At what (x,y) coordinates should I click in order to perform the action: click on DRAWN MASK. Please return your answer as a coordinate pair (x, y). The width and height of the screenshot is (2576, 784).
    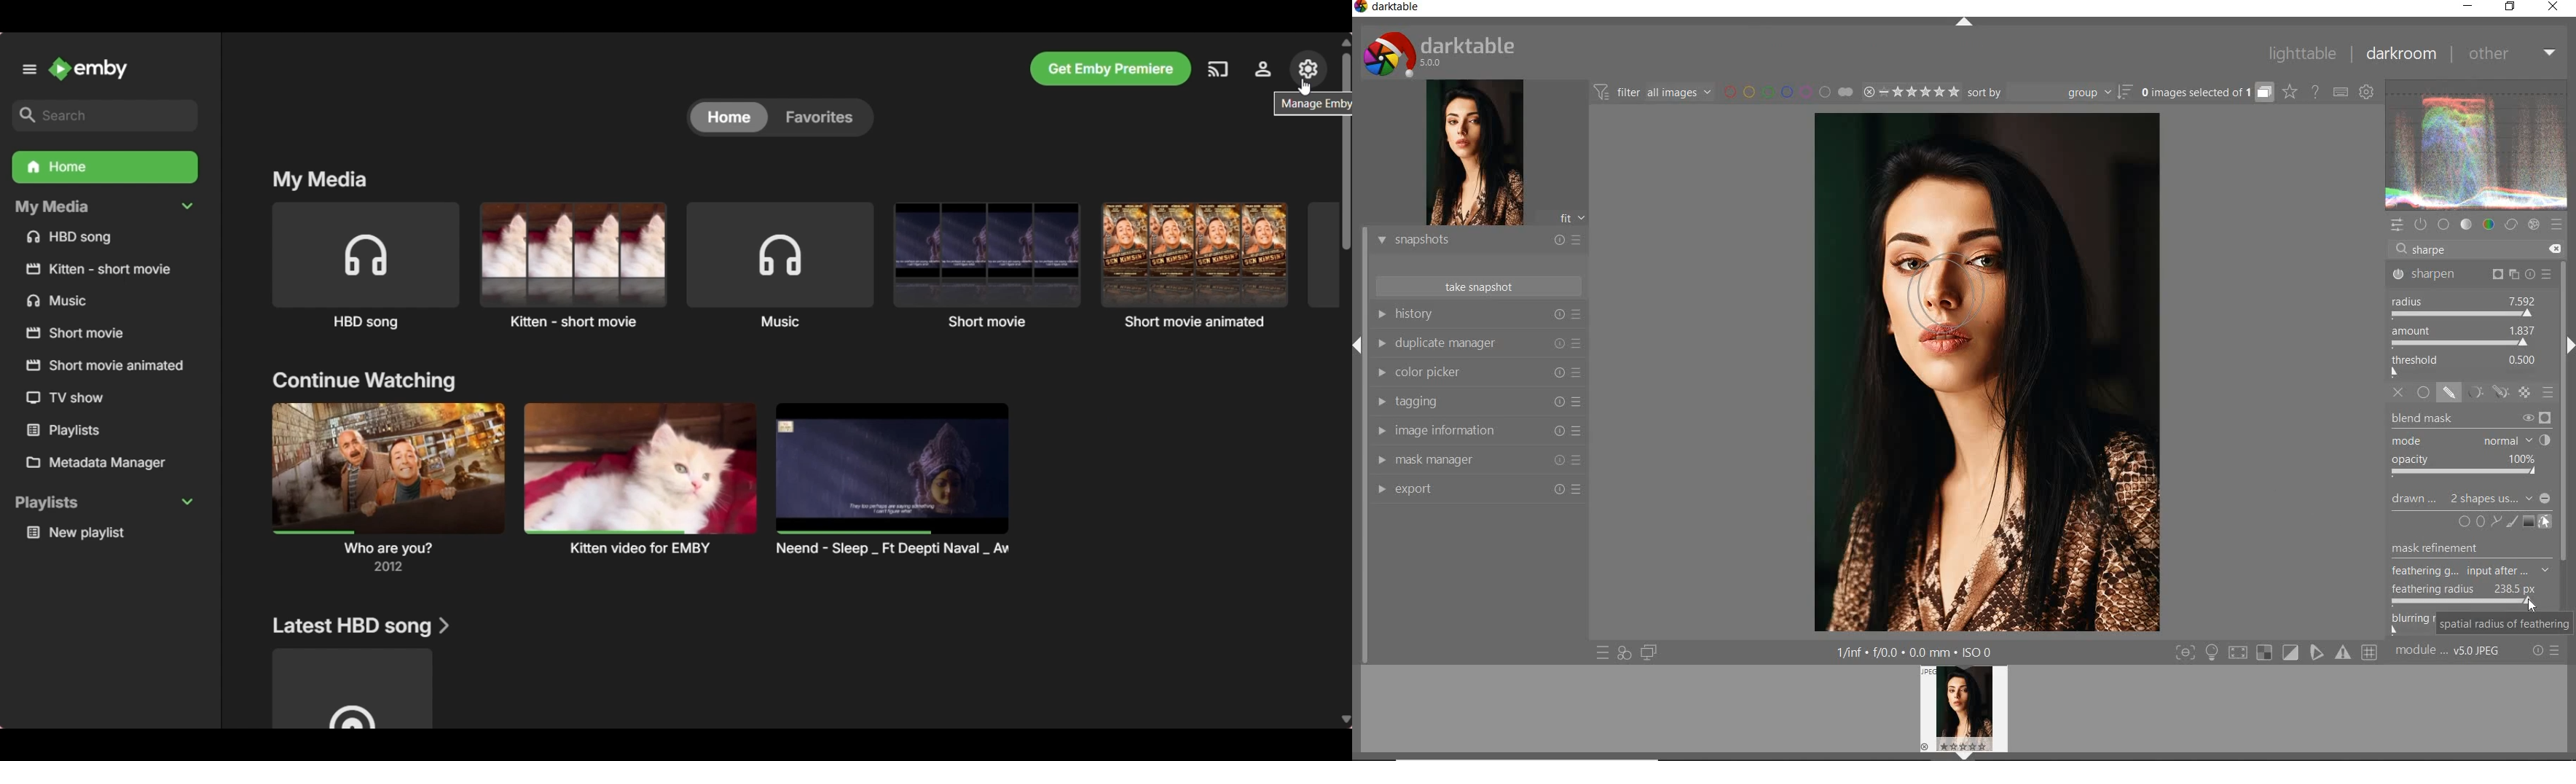
    Looking at the image, I should click on (1967, 309).